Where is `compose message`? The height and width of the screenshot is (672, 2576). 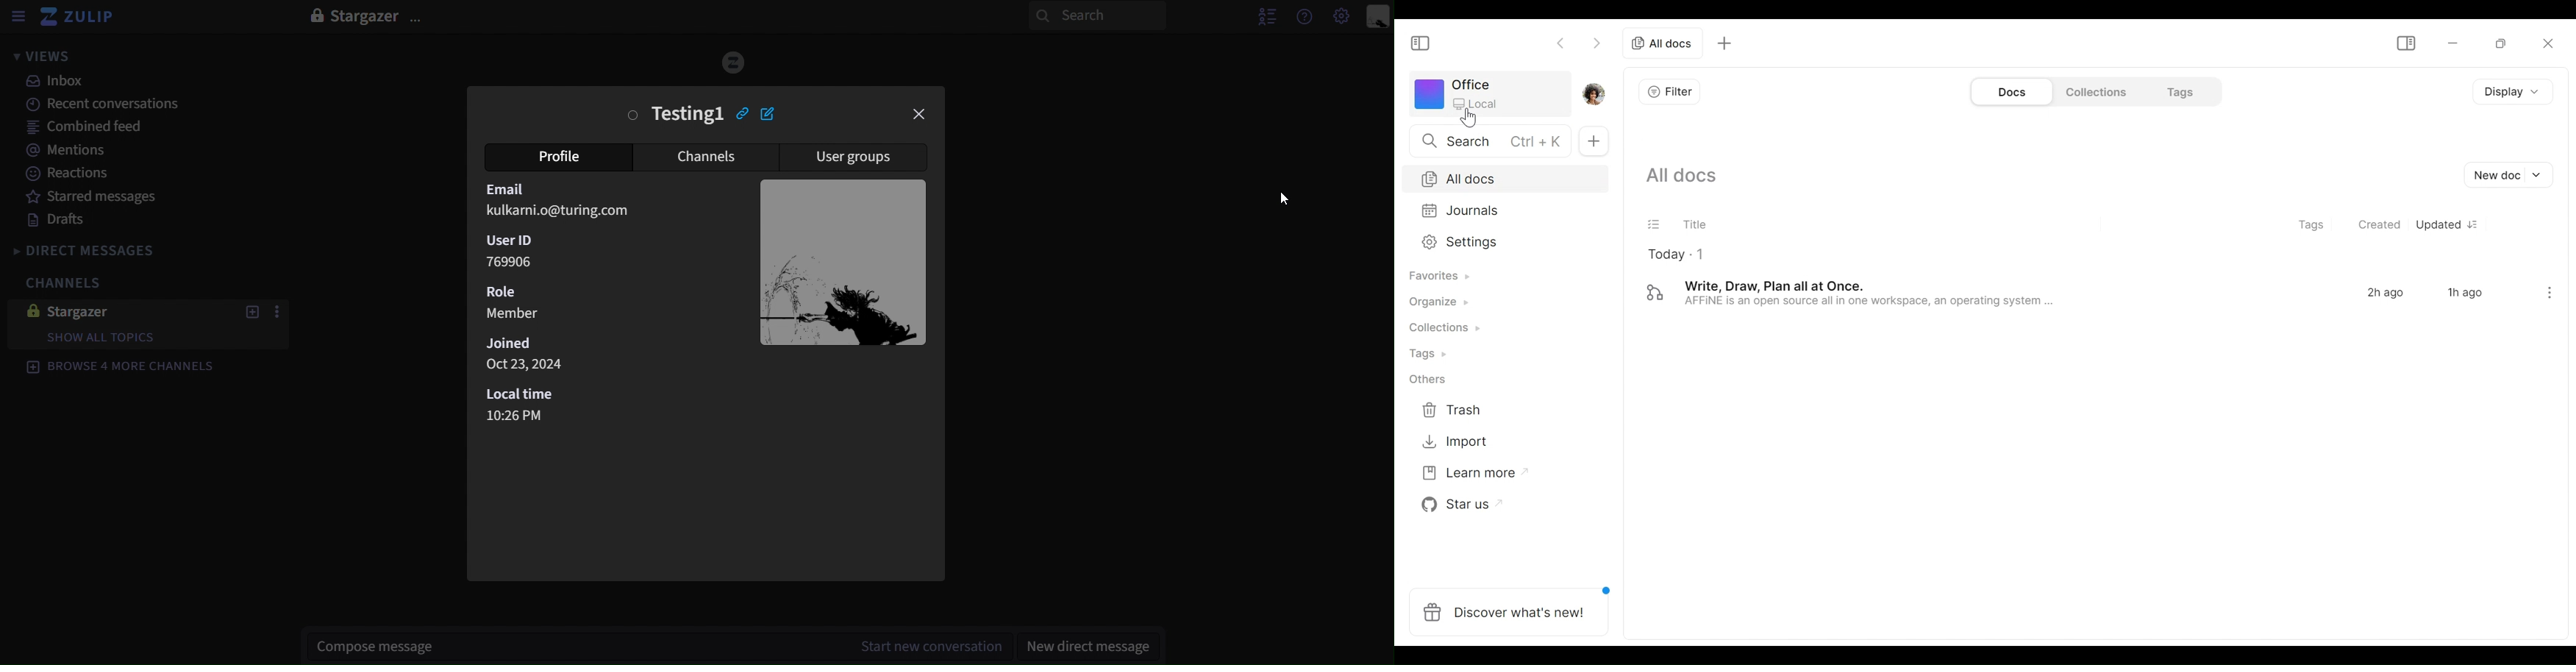 compose message is located at coordinates (374, 649).